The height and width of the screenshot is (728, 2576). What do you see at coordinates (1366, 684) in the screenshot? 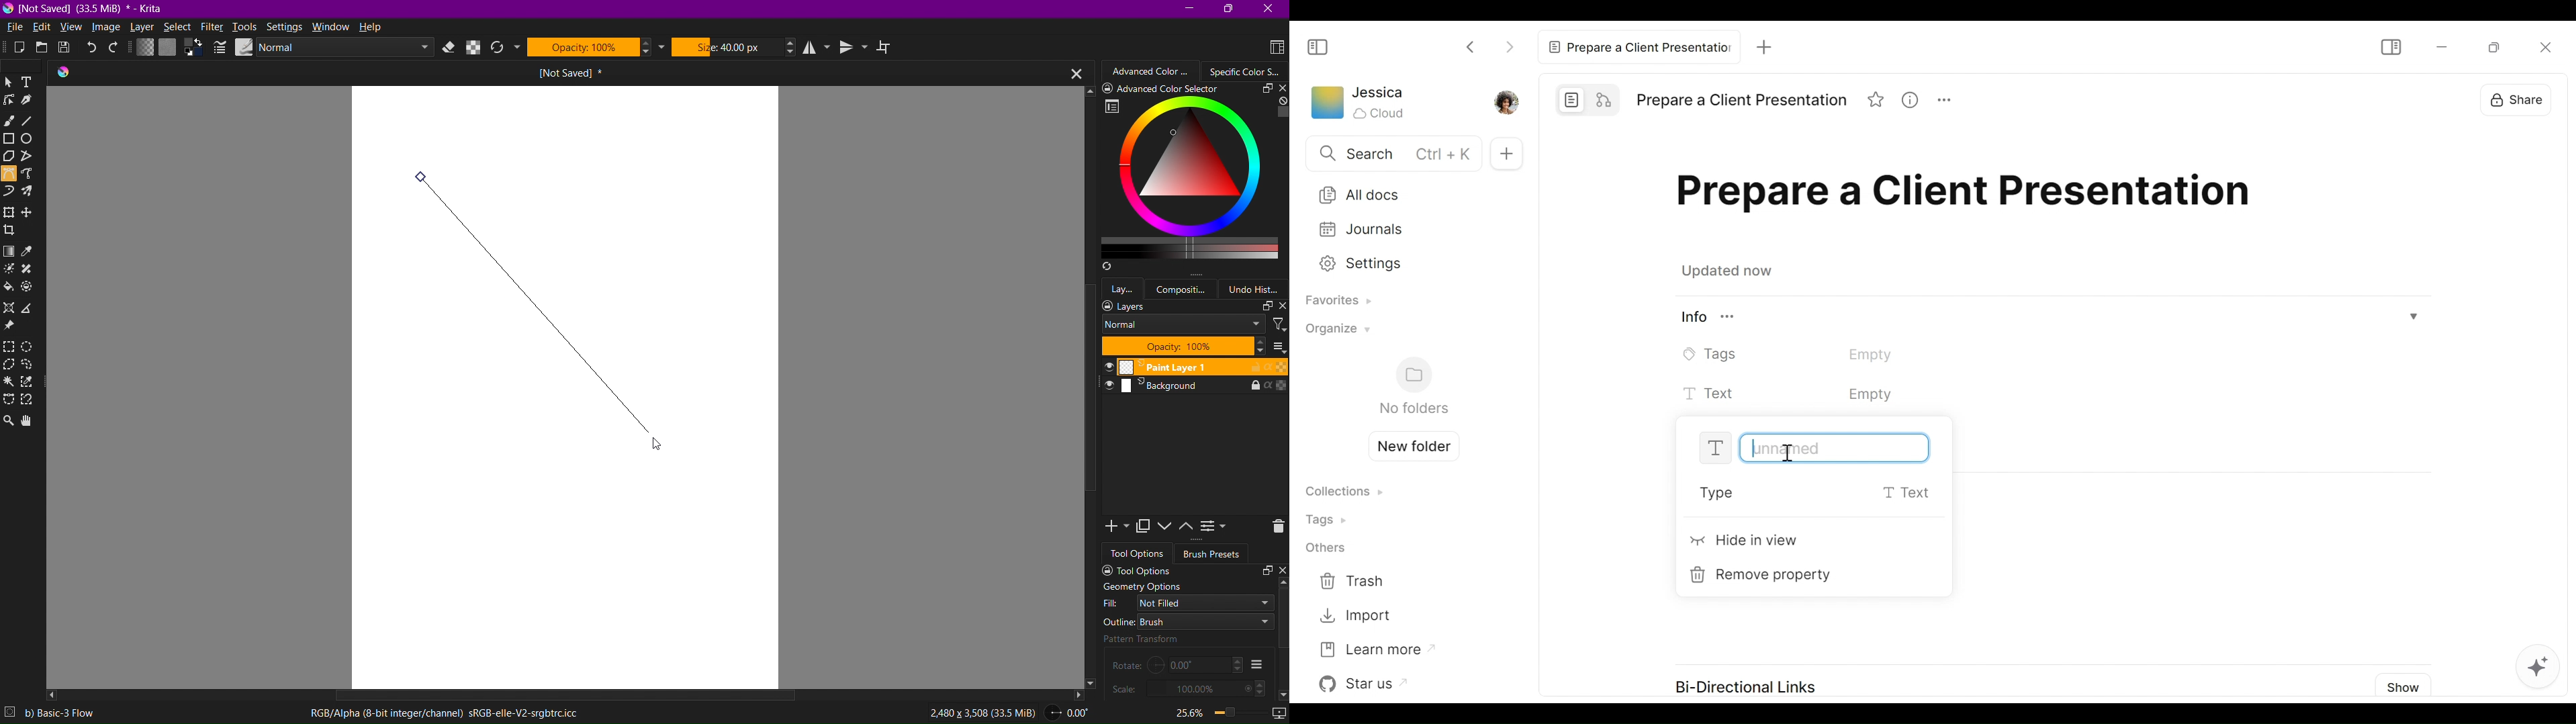
I see `Star us` at bounding box center [1366, 684].